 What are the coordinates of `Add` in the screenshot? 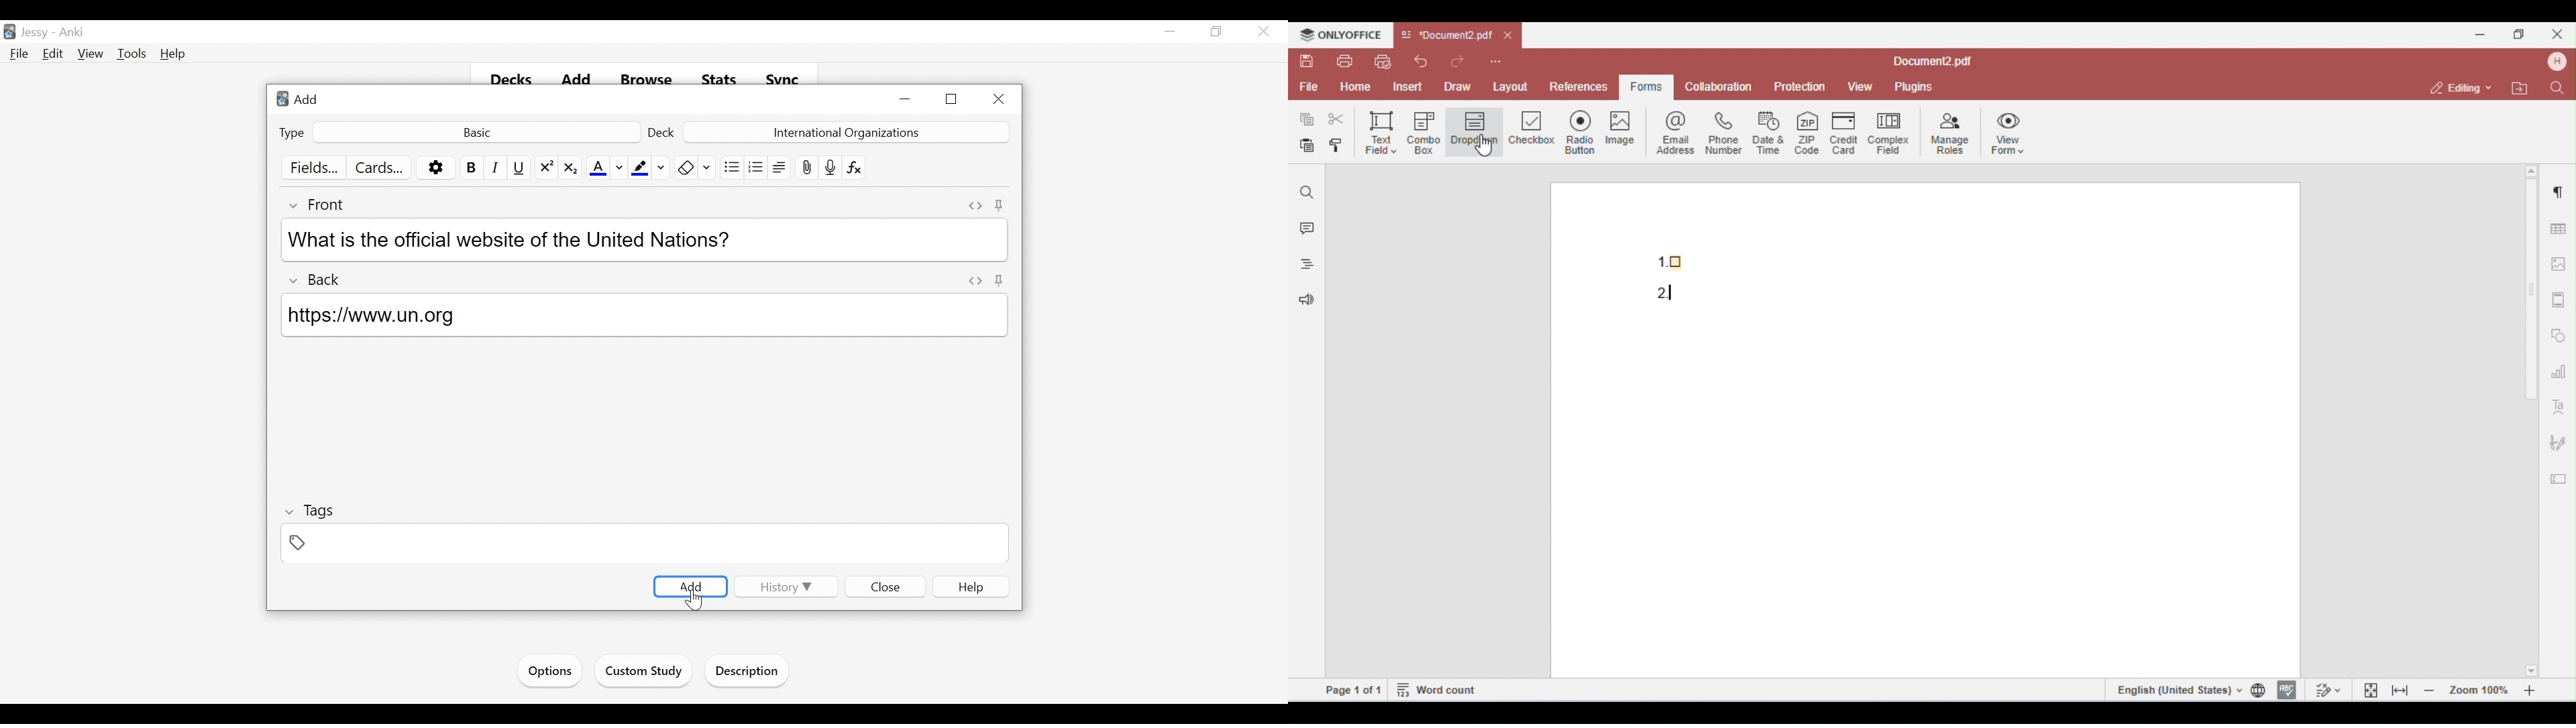 It's located at (307, 100).